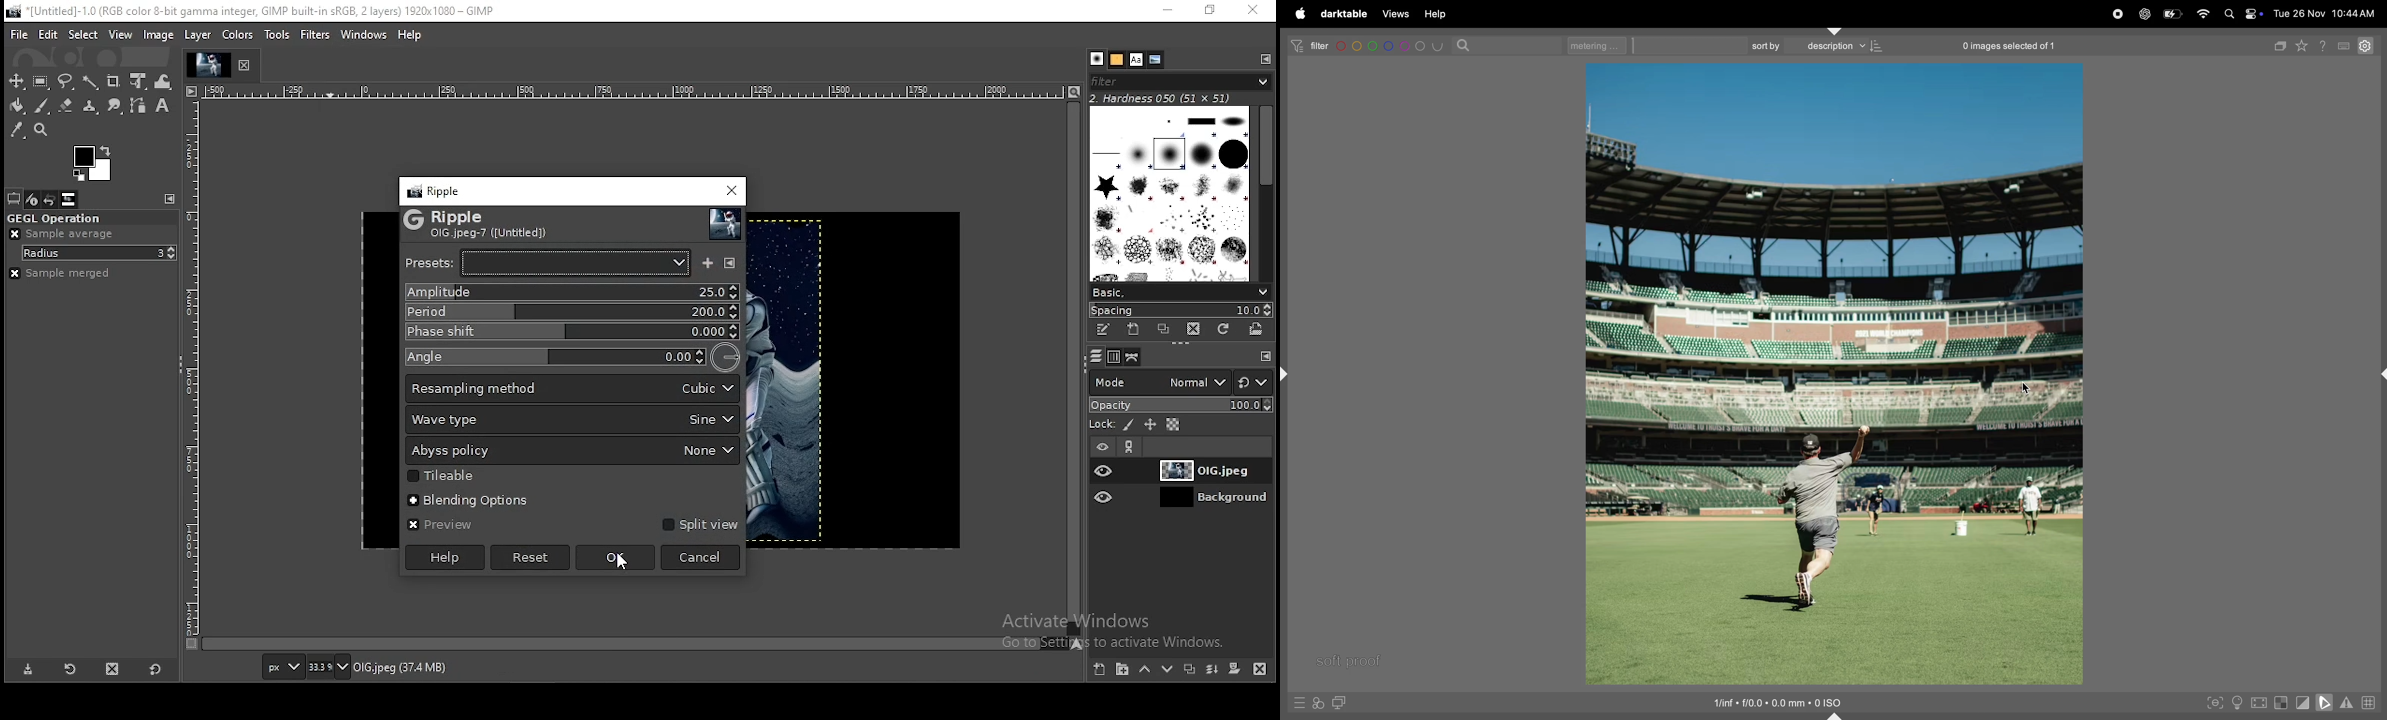 This screenshot has height=728, width=2408. I want to click on spotlight search, so click(2230, 16).